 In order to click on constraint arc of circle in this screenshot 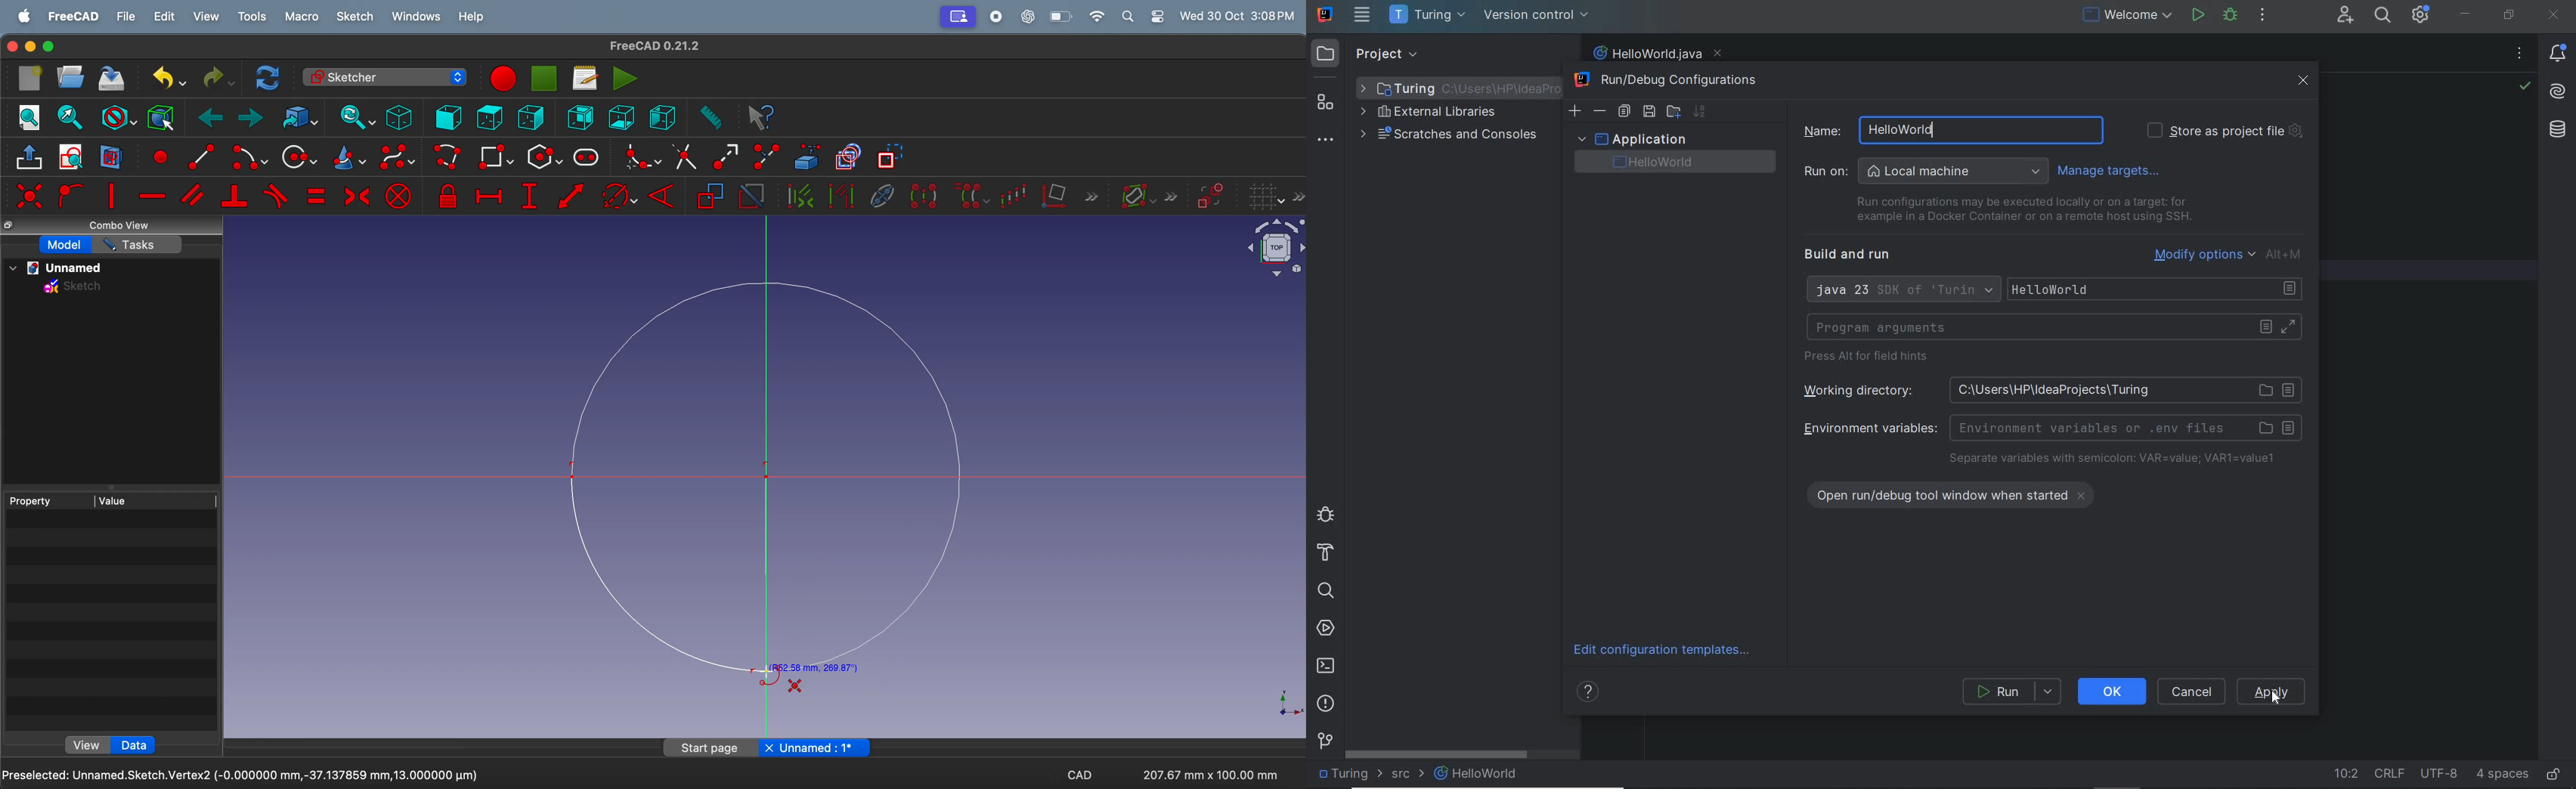, I will do `click(620, 195)`.